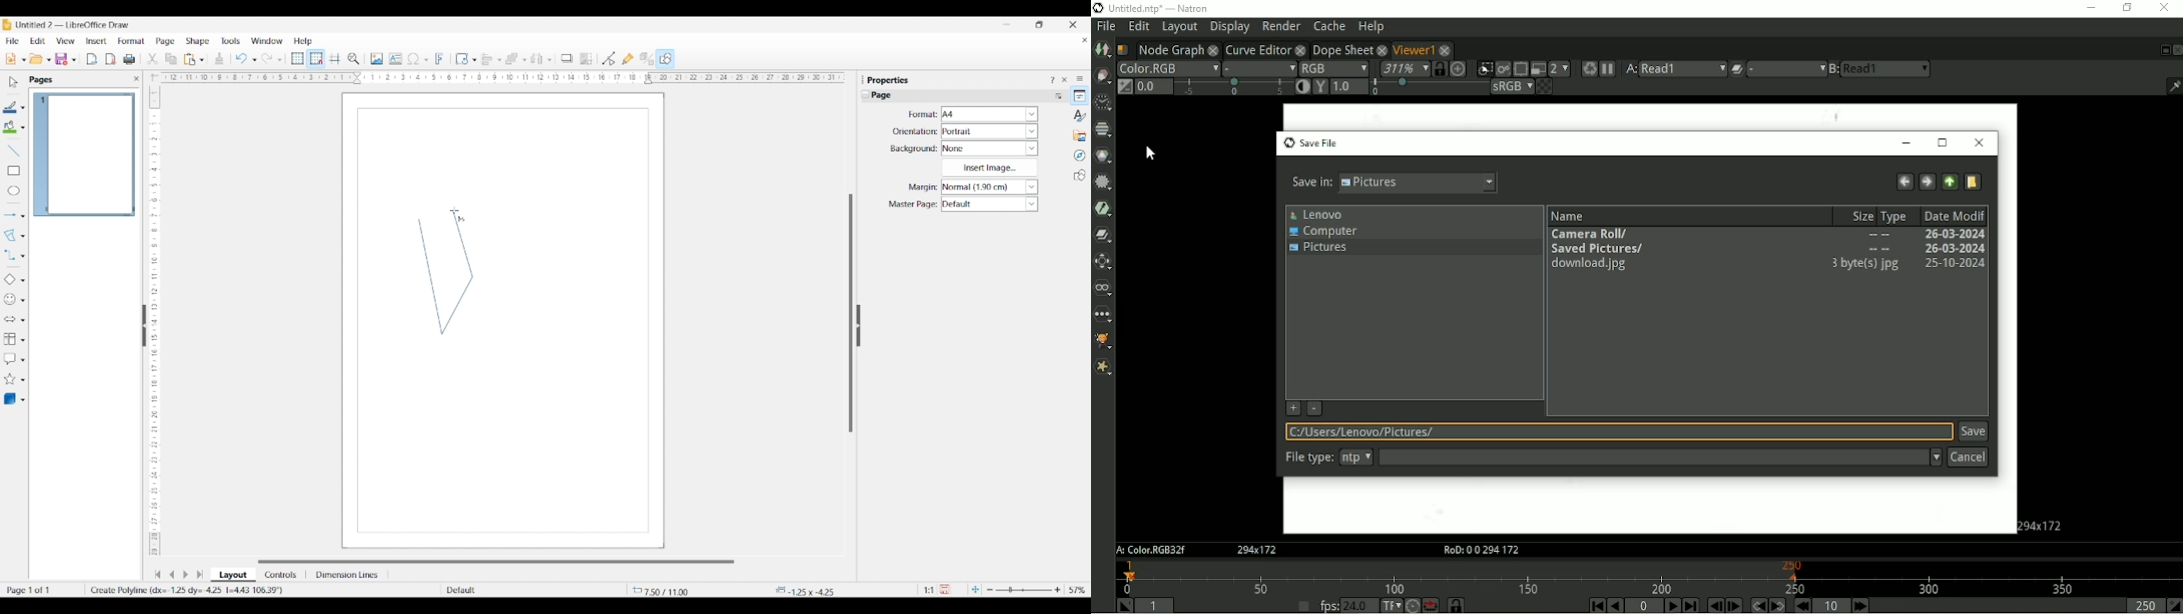 The image size is (2184, 616). What do you see at coordinates (335, 58) in the screenshot?
I see `Helplines while moving` at bounding box center [335, 58].